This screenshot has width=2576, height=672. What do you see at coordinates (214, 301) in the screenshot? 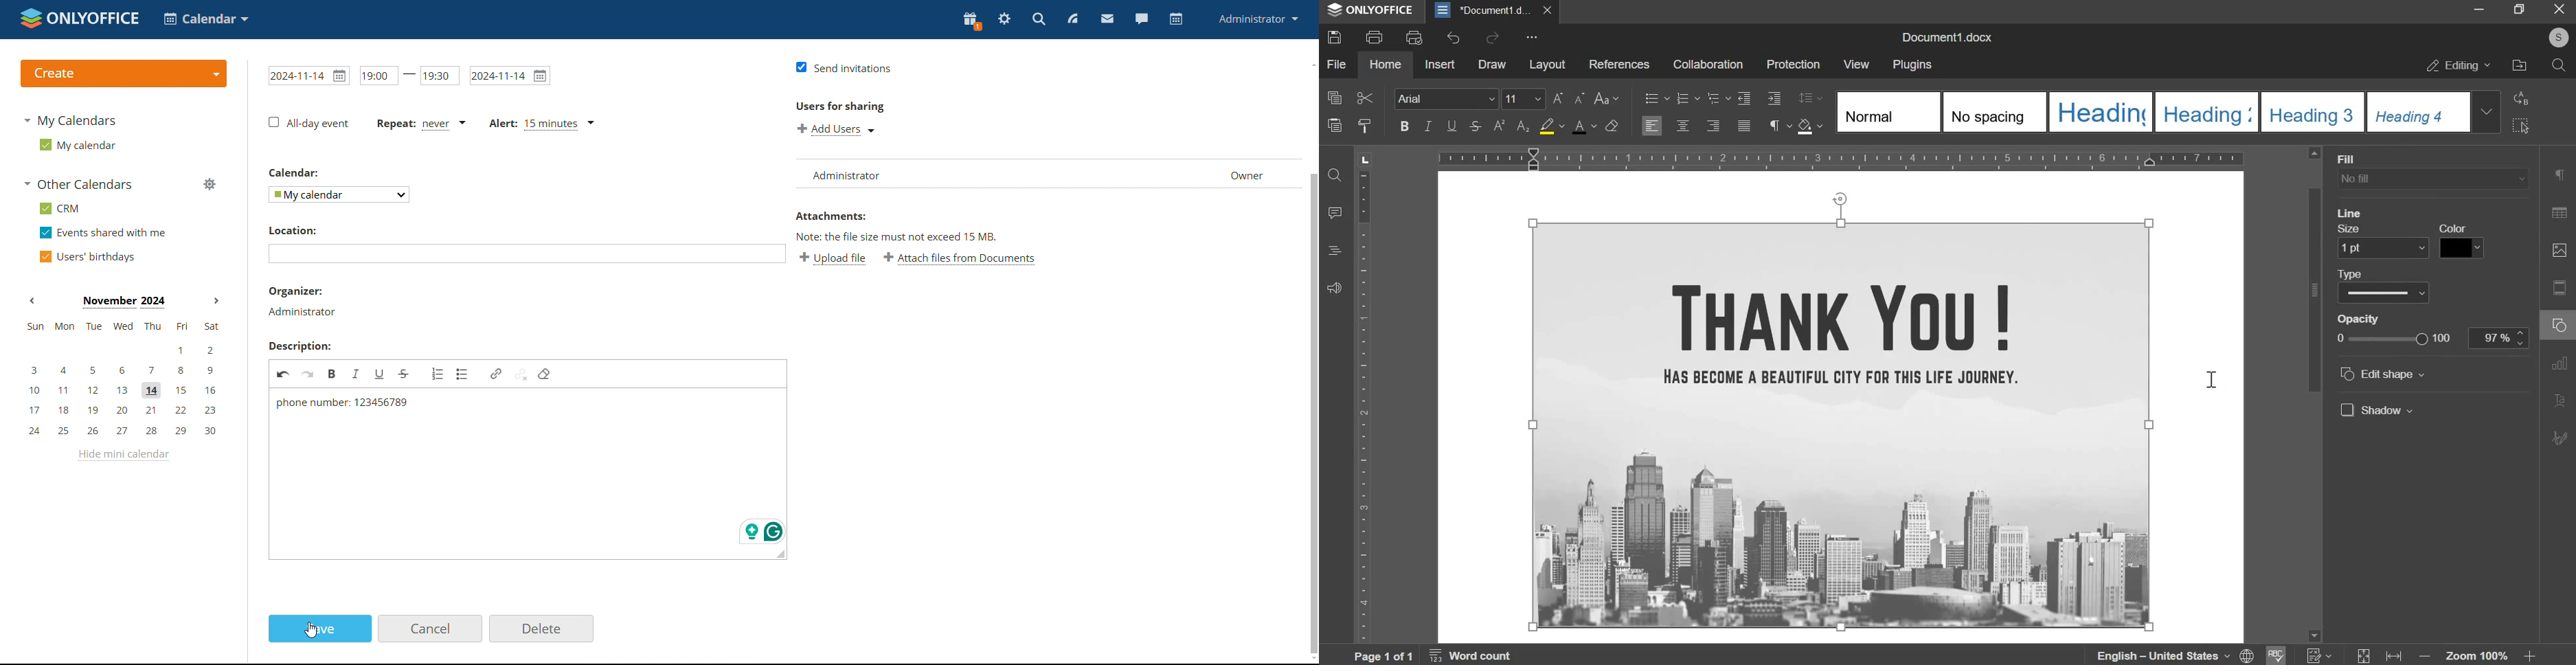
I see `next months` at bounding box center [214, 301].